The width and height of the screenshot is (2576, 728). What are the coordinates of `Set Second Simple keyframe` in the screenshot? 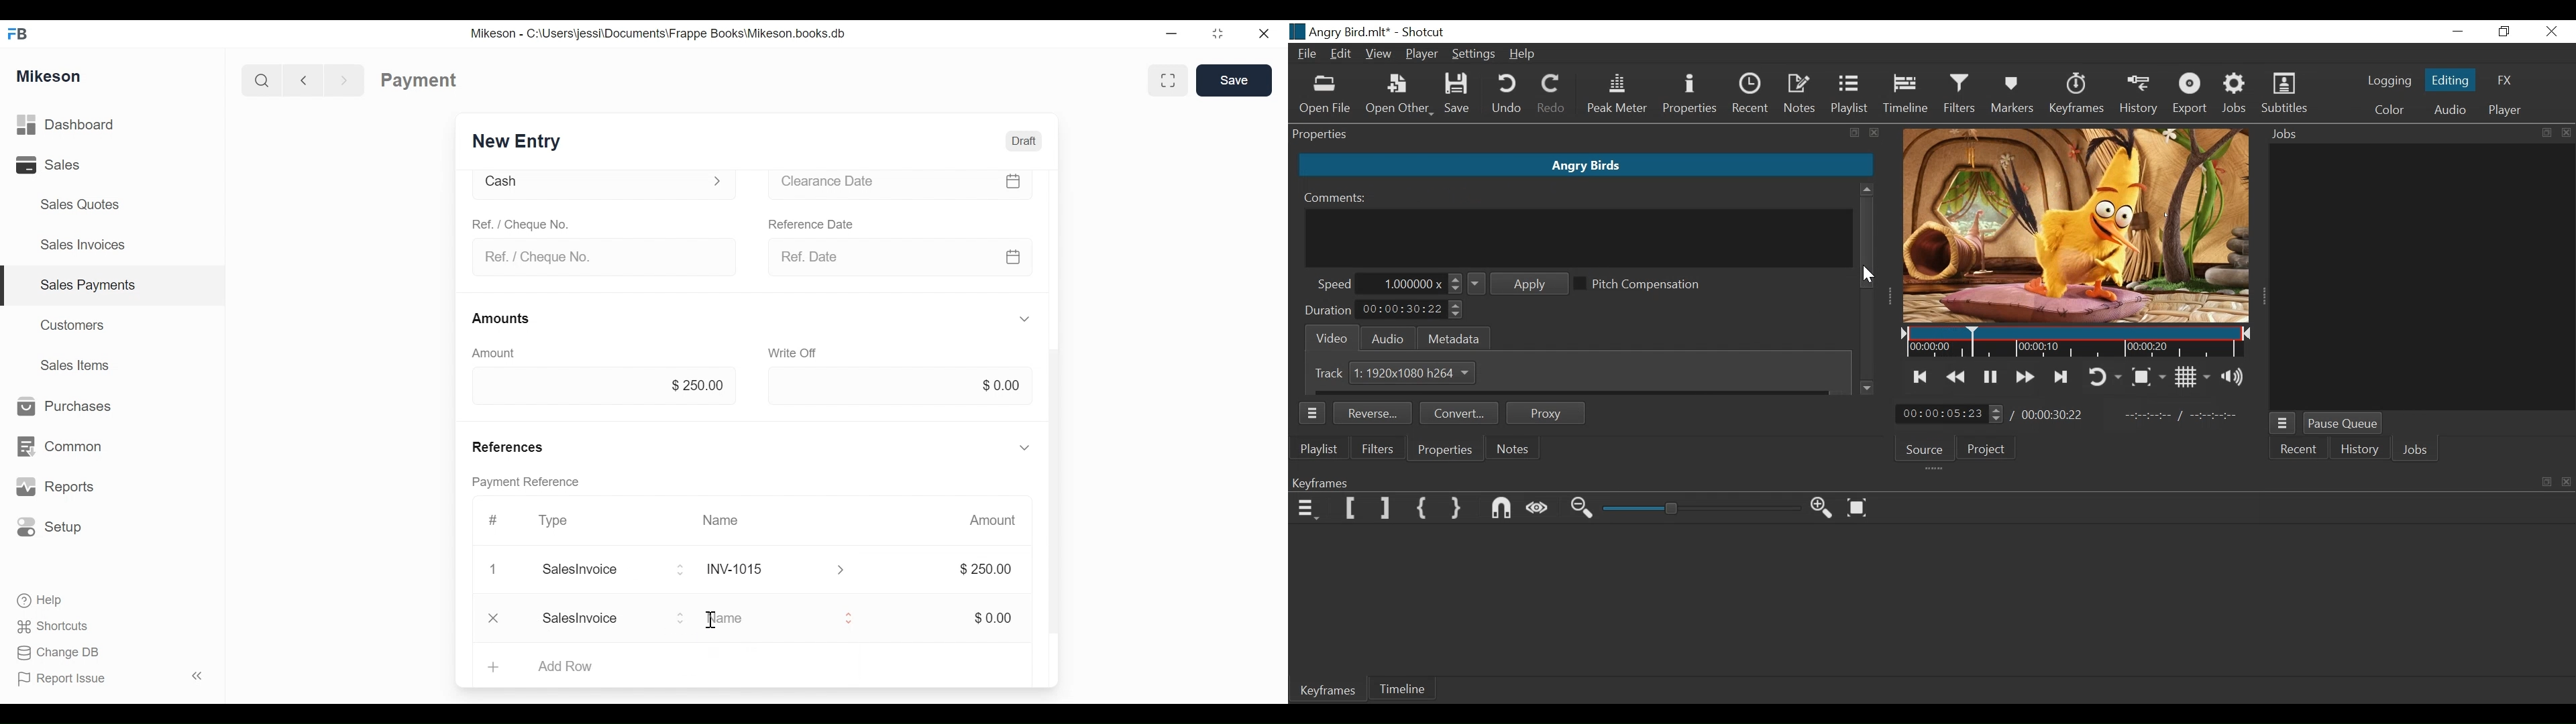 It's located at (1458, 509).